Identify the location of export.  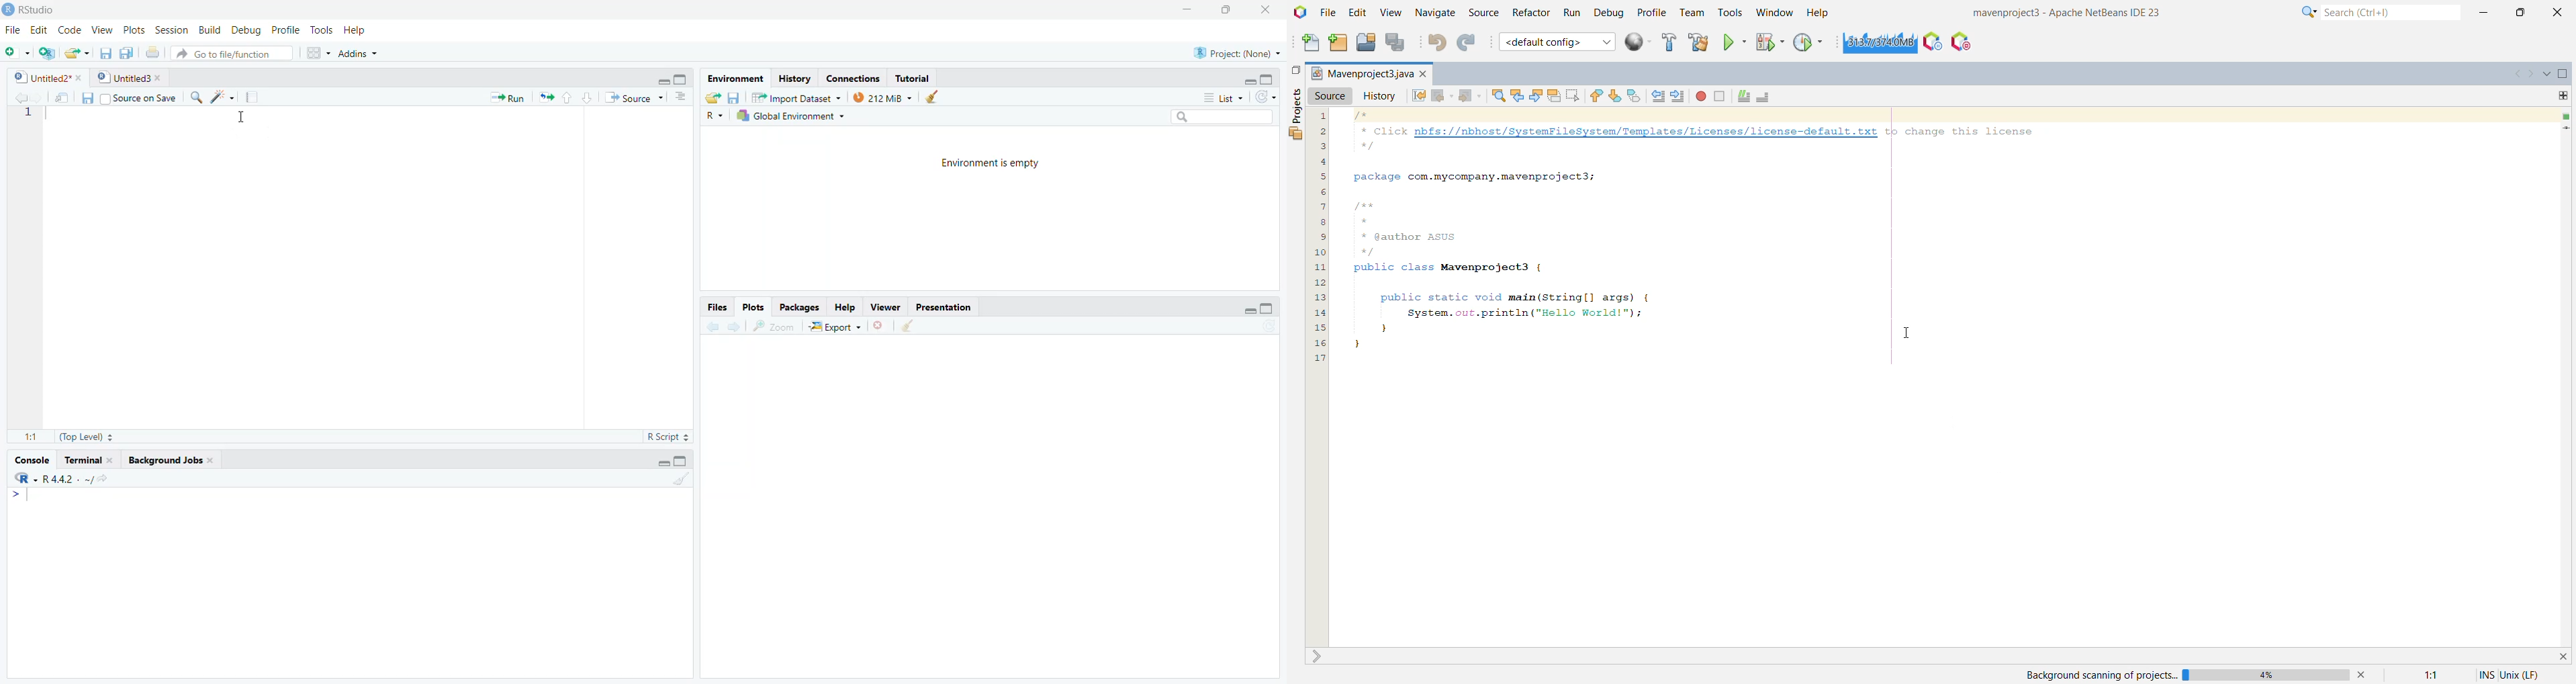
(834, 325).